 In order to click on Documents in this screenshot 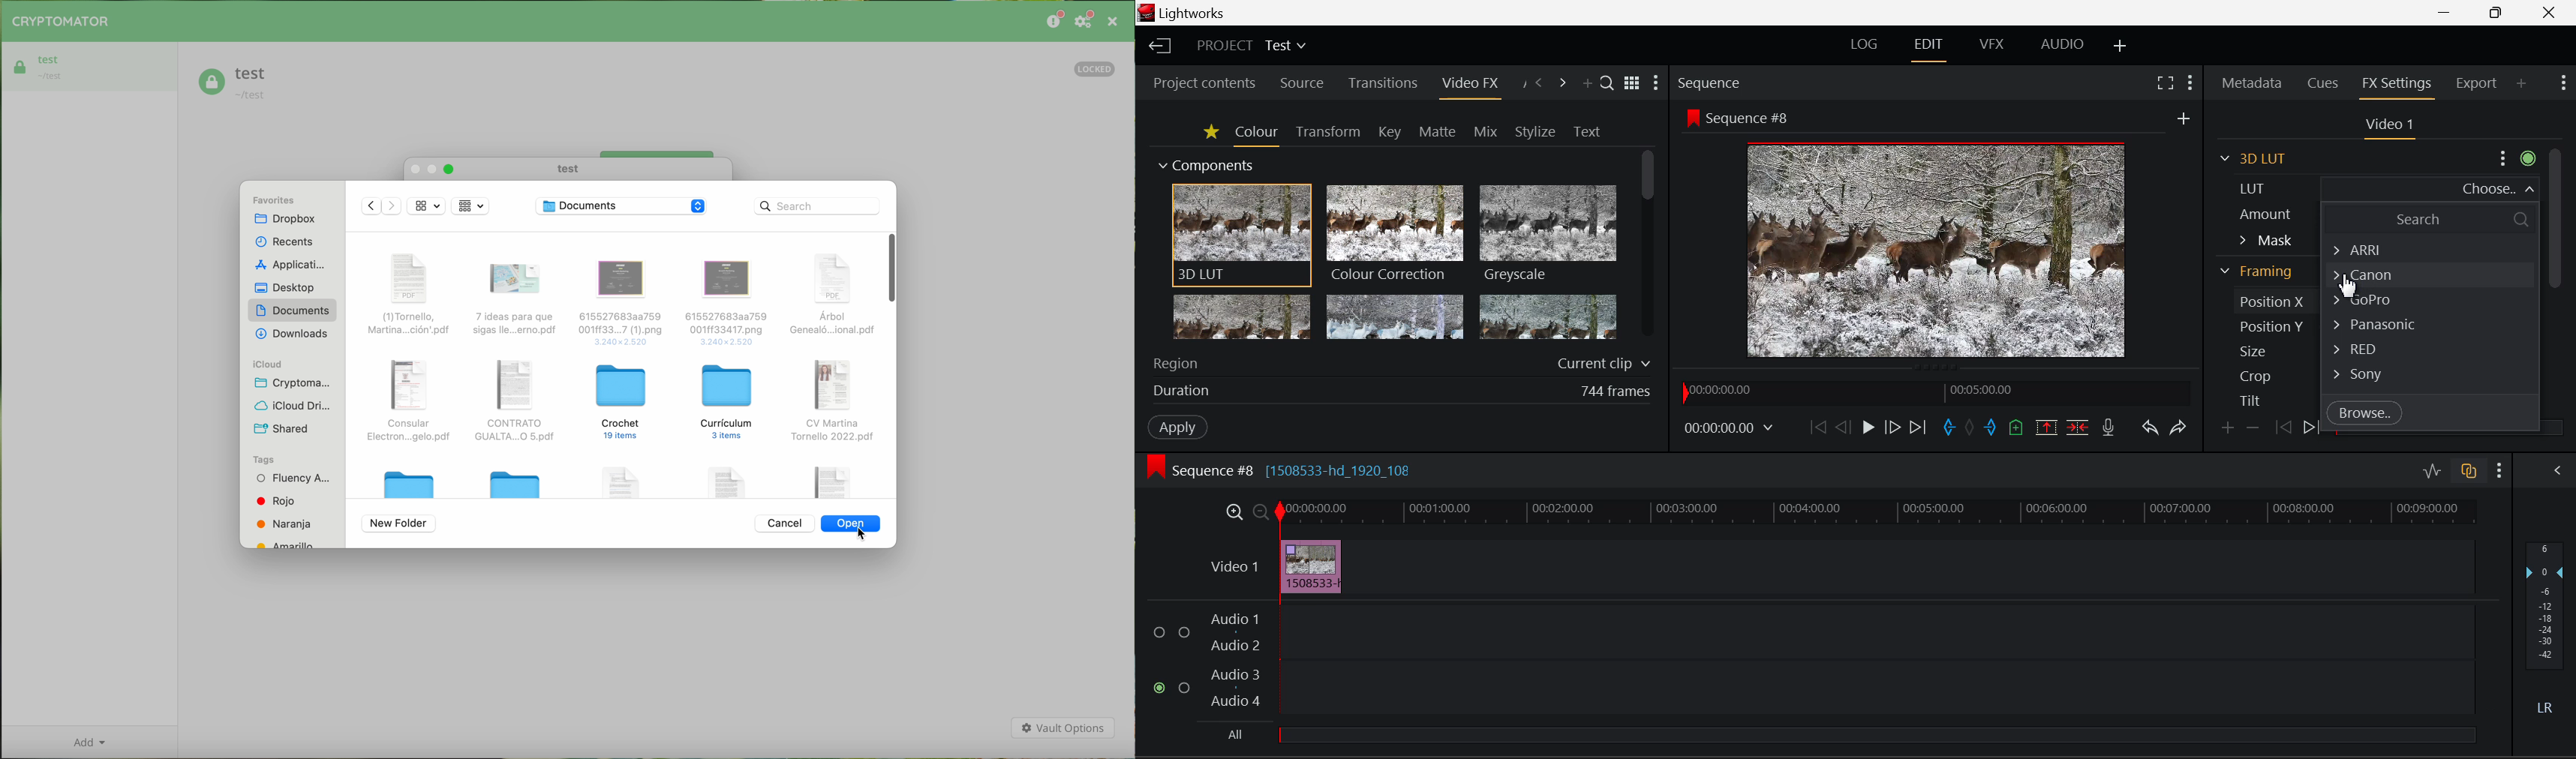, I will do `click(623, 207)`.